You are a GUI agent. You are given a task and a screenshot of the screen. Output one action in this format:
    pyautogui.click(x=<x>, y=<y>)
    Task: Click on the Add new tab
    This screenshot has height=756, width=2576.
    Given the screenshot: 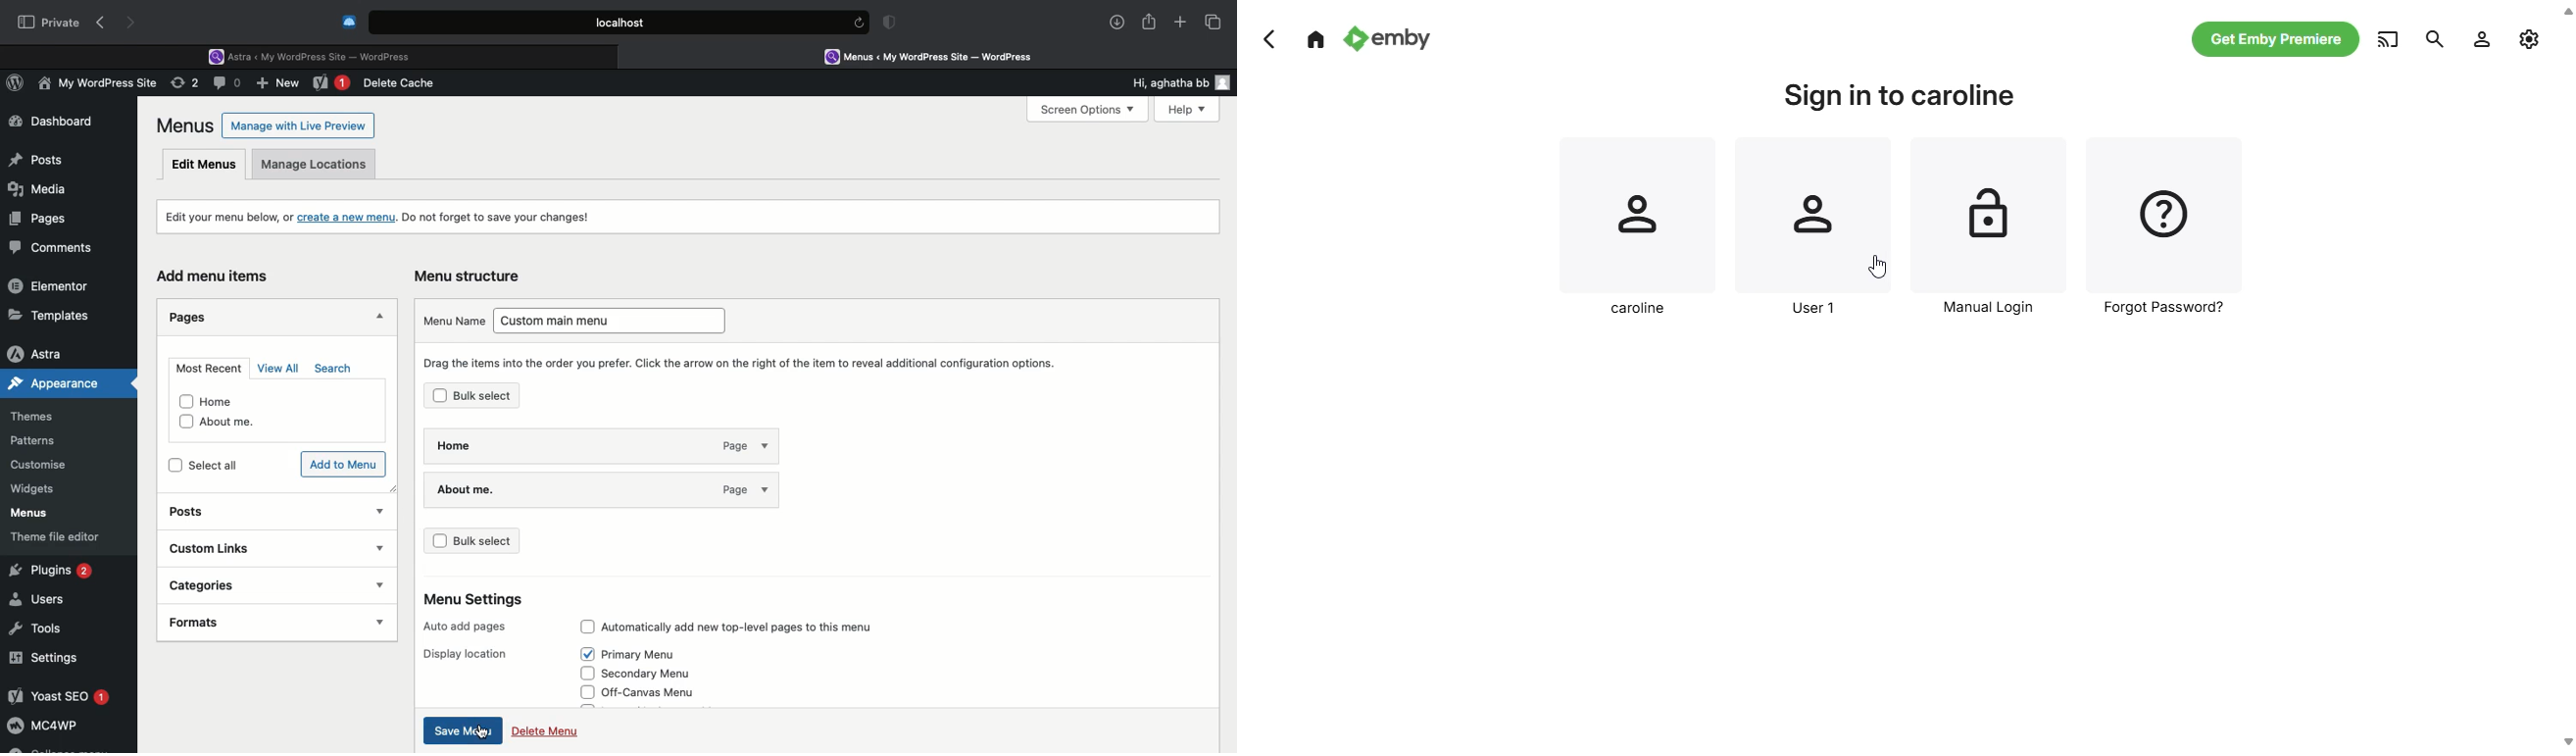 What is the action you would take?
    pyautogui.click(x=1181, y=25)
    